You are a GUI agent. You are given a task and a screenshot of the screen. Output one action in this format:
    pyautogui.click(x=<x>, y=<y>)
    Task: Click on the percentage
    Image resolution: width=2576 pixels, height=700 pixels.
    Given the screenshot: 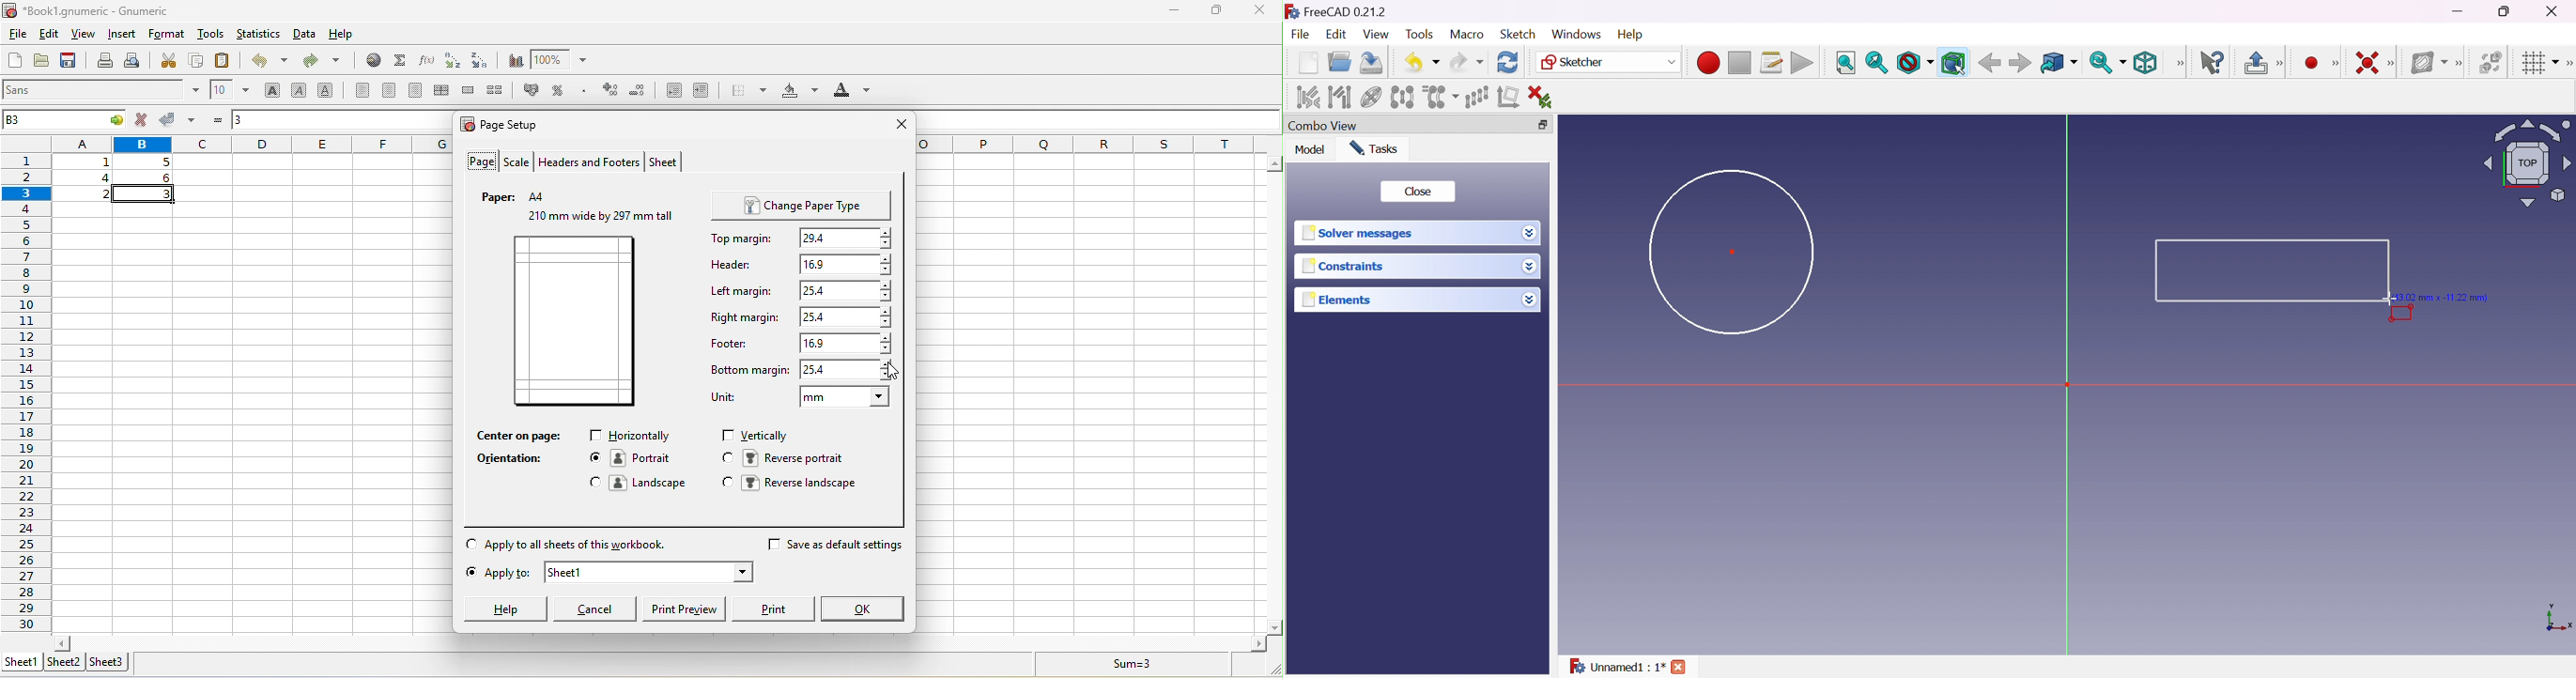 What is the action you would take?
    pyautogui.click(x=559, y=89)
    